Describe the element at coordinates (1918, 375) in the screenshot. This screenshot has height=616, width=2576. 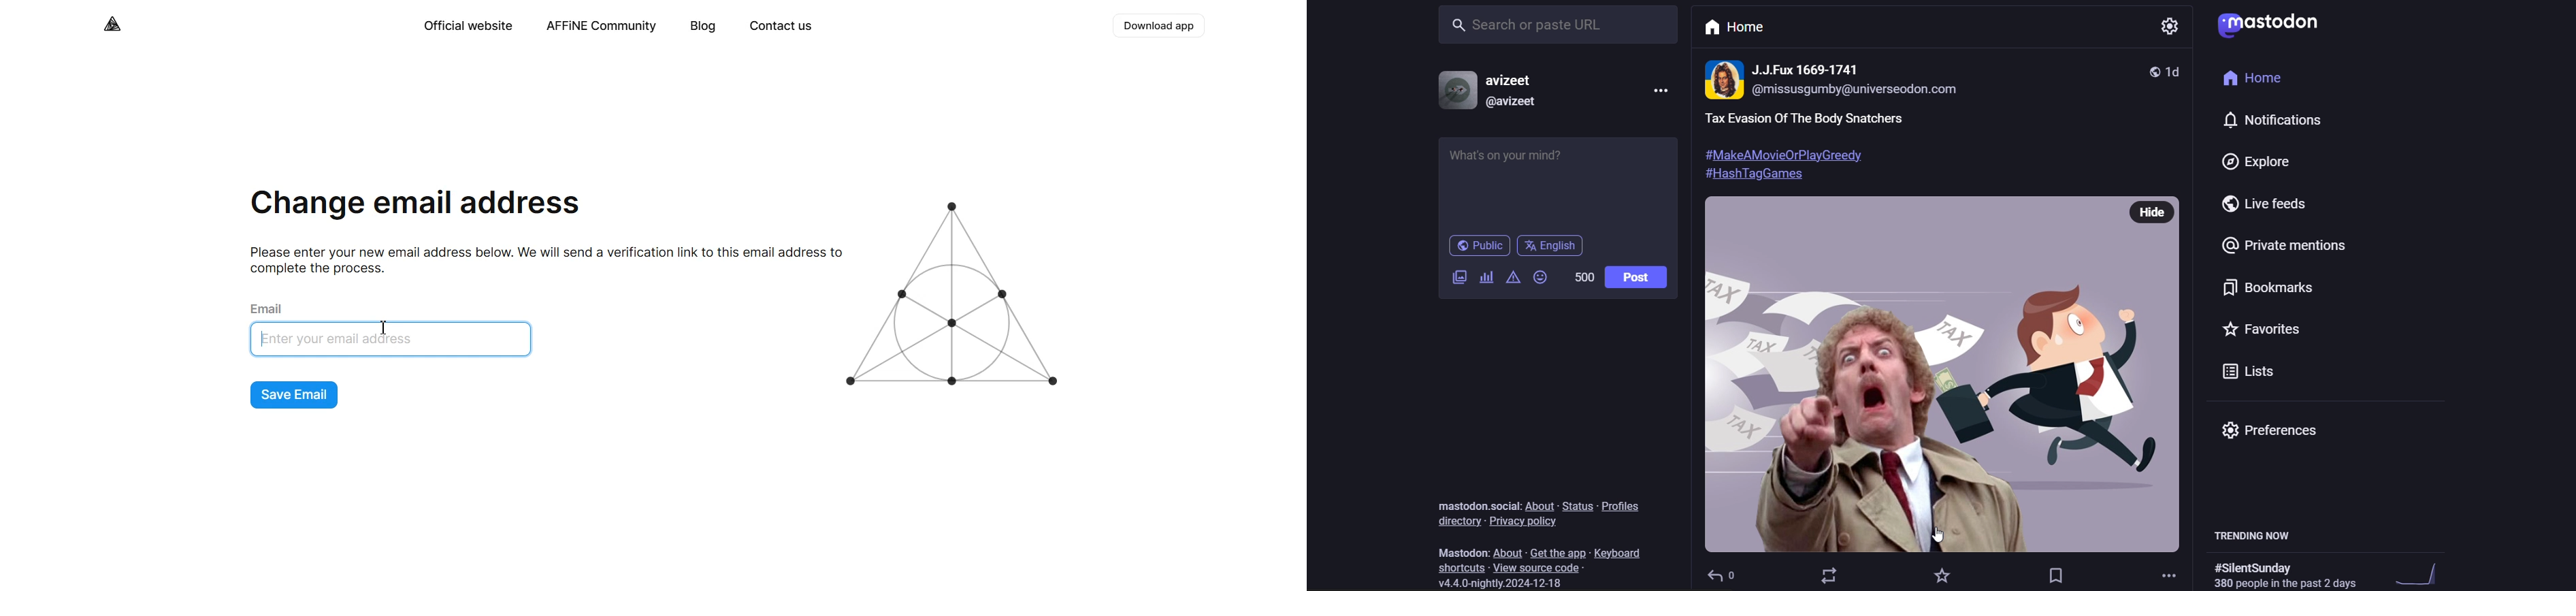
I see `image` at that location.